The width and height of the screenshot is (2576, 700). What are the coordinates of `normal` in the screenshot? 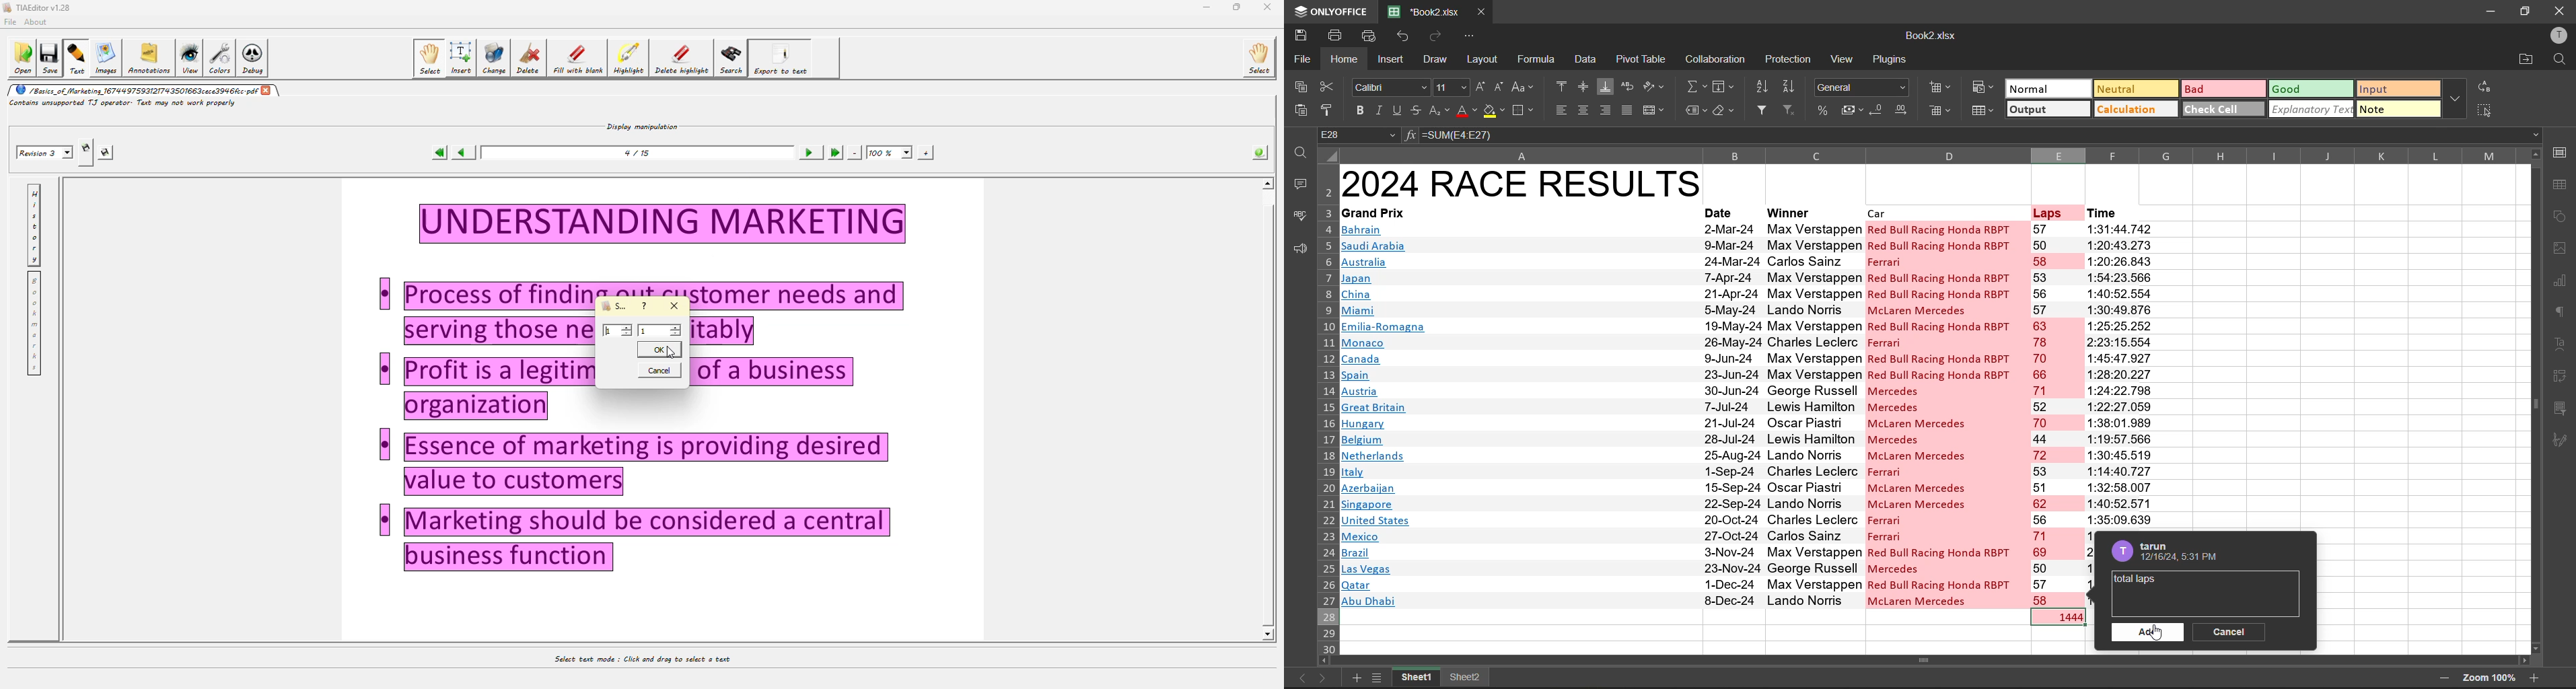 It's located at (2048, 89).